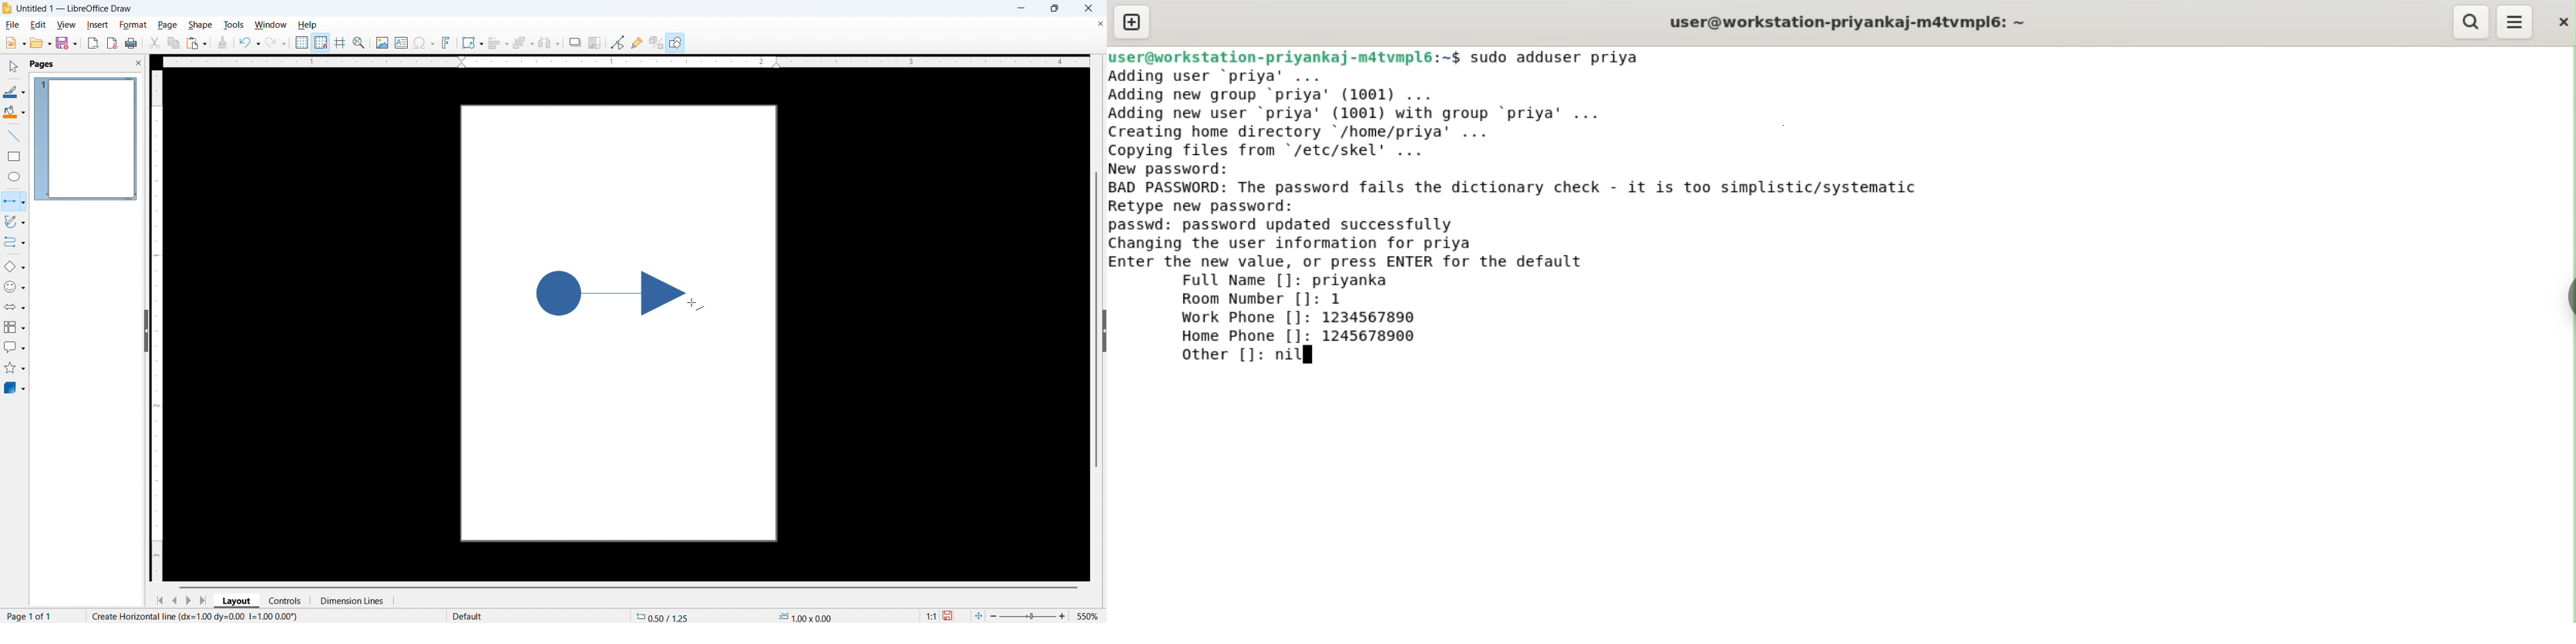 The width and height of the screenshot is (2576, 644). What do you see at coordinates (1021, 8) in the screenshot?
I see `minimise ` at bounding box center [1021, 8].